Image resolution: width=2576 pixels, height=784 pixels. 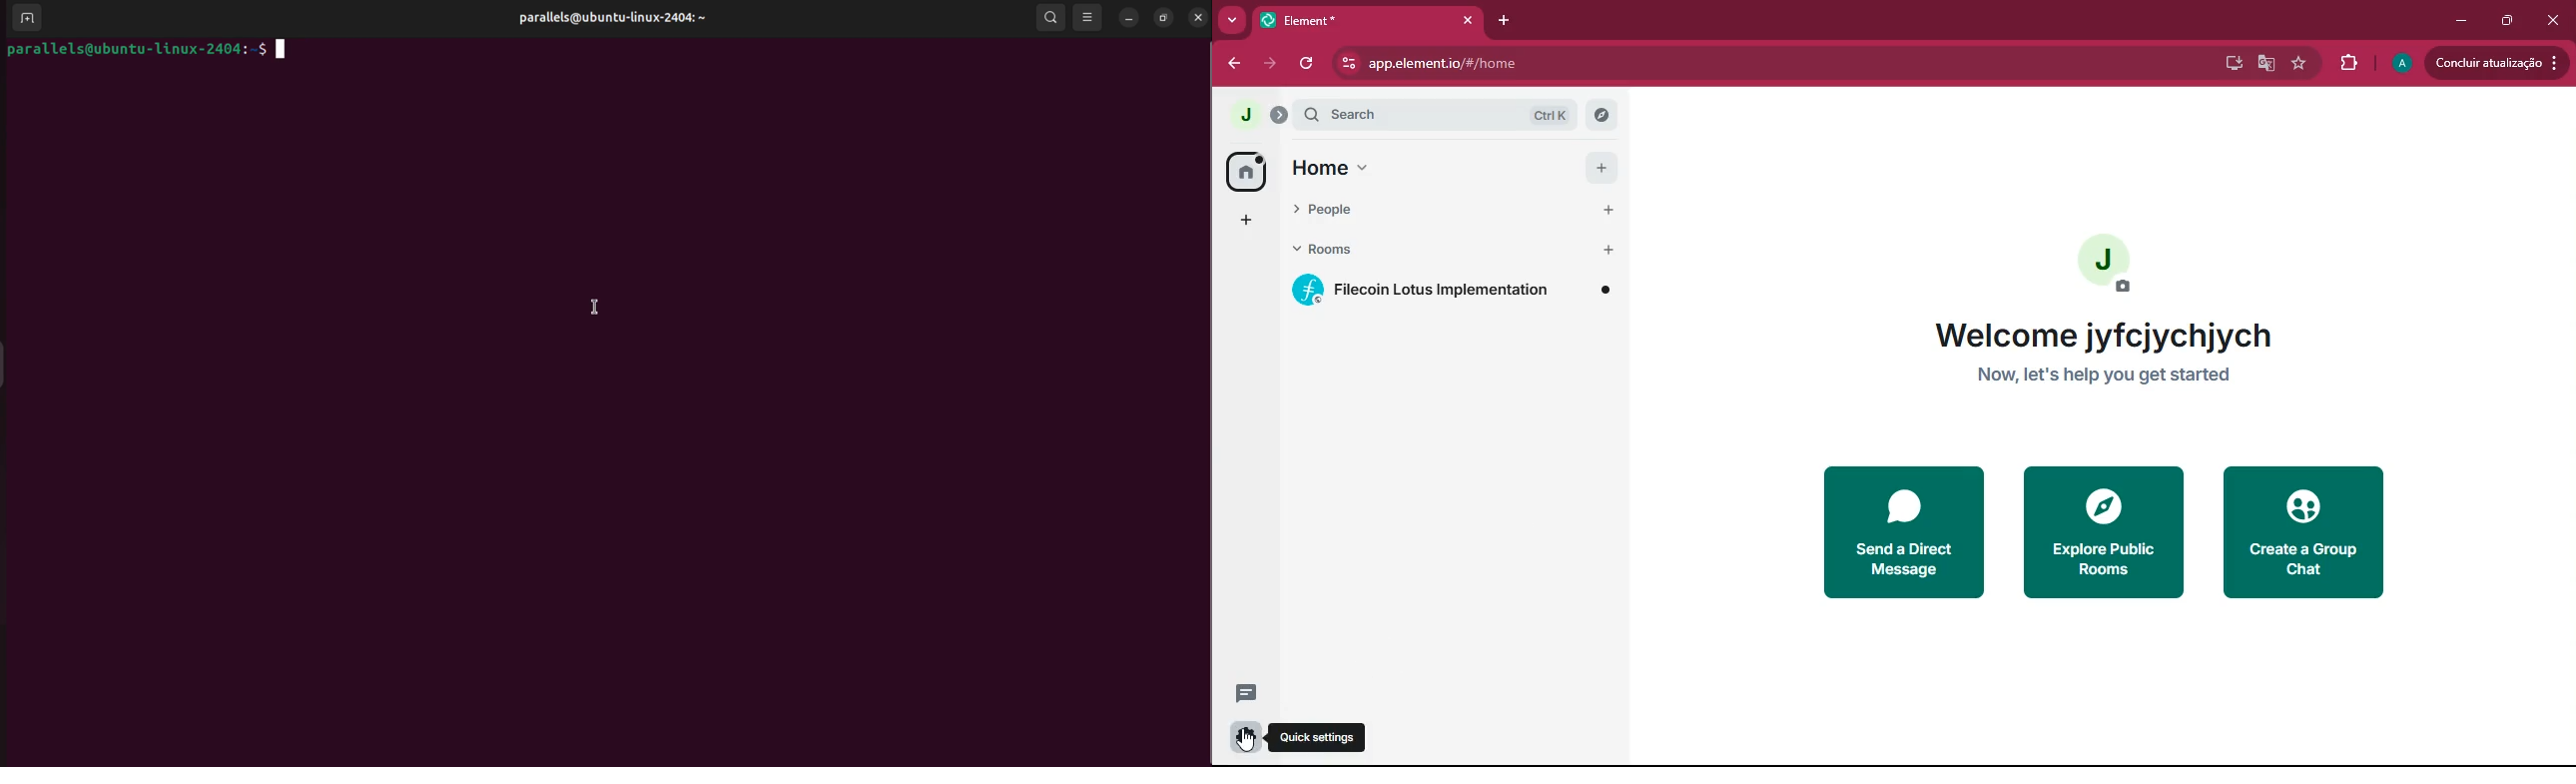 What do you see at coordinates (1129, 19) in the screenshot?
I see `minimize` at bounding box center [1129, 19].